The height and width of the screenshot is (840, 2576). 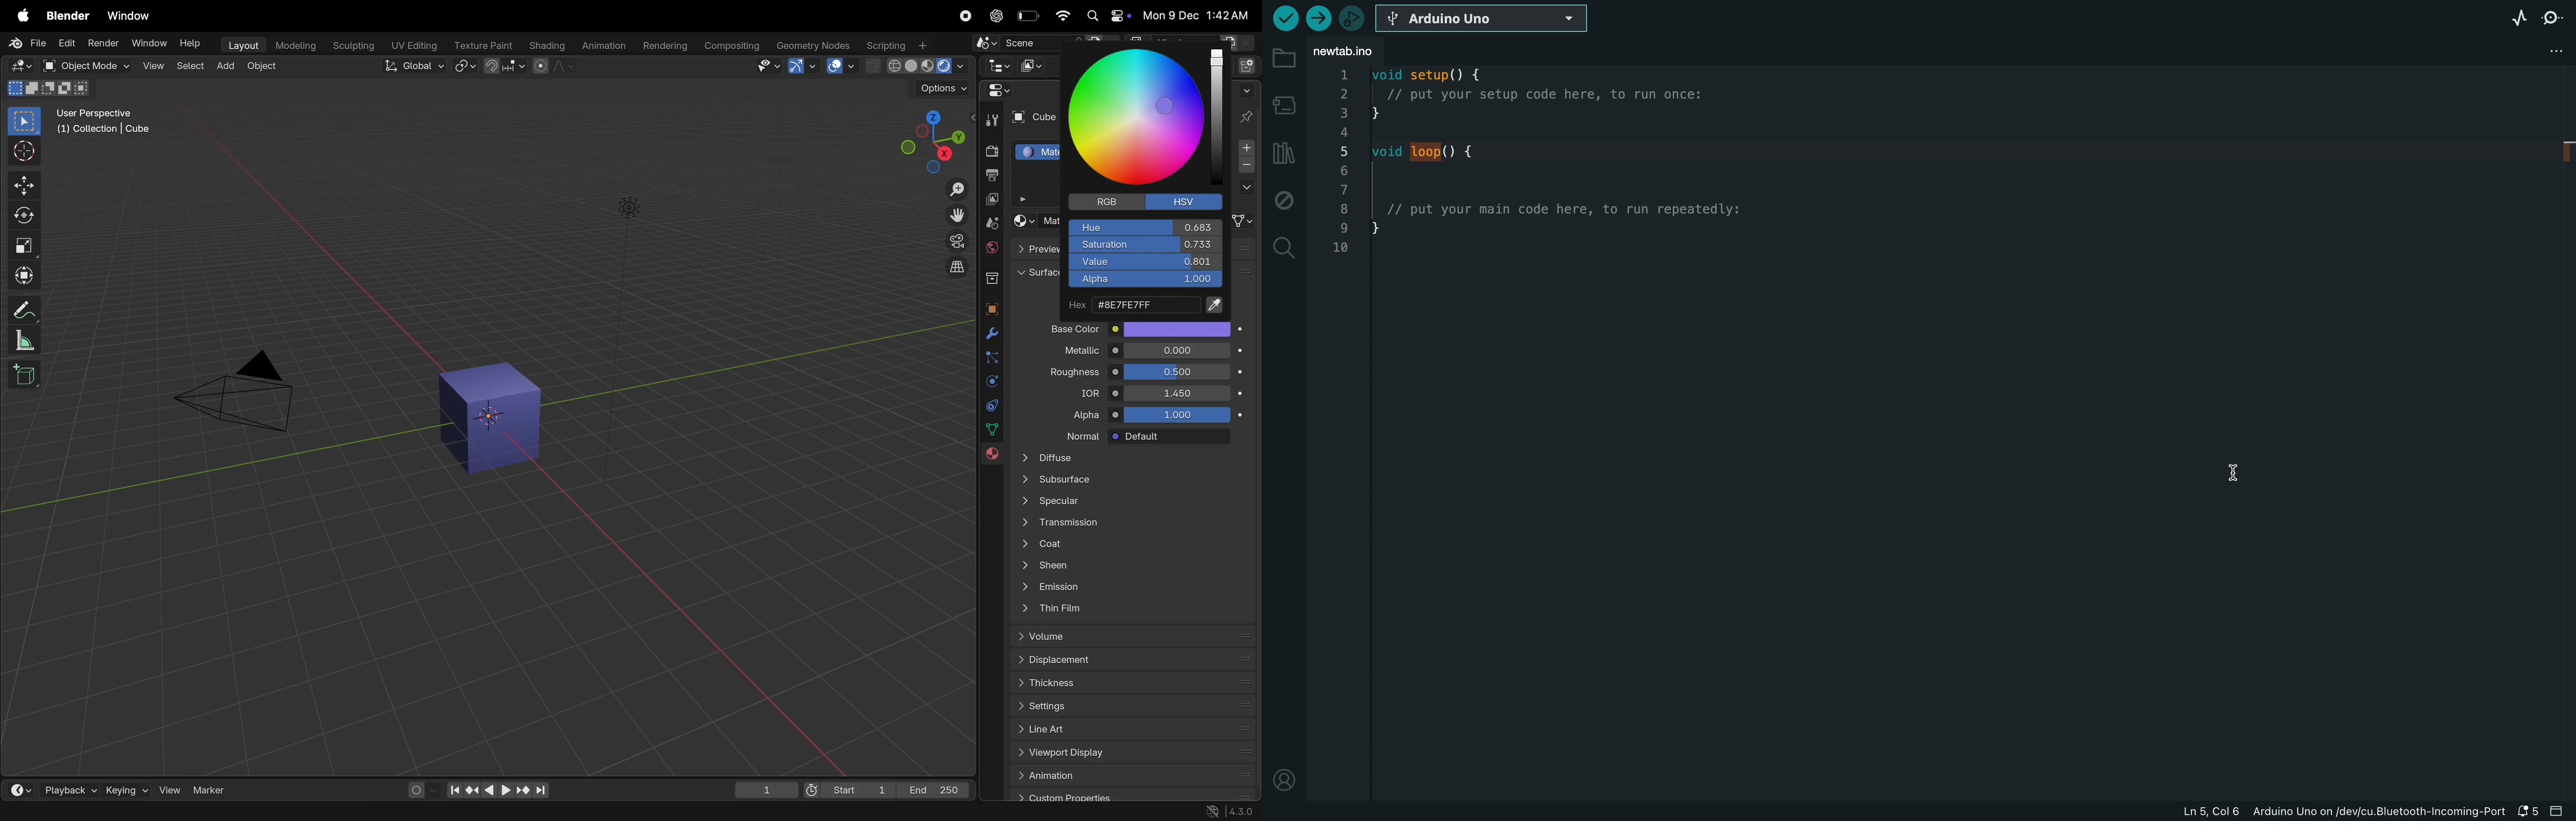 I want to click on library manager, so click(x=1283, y=154).